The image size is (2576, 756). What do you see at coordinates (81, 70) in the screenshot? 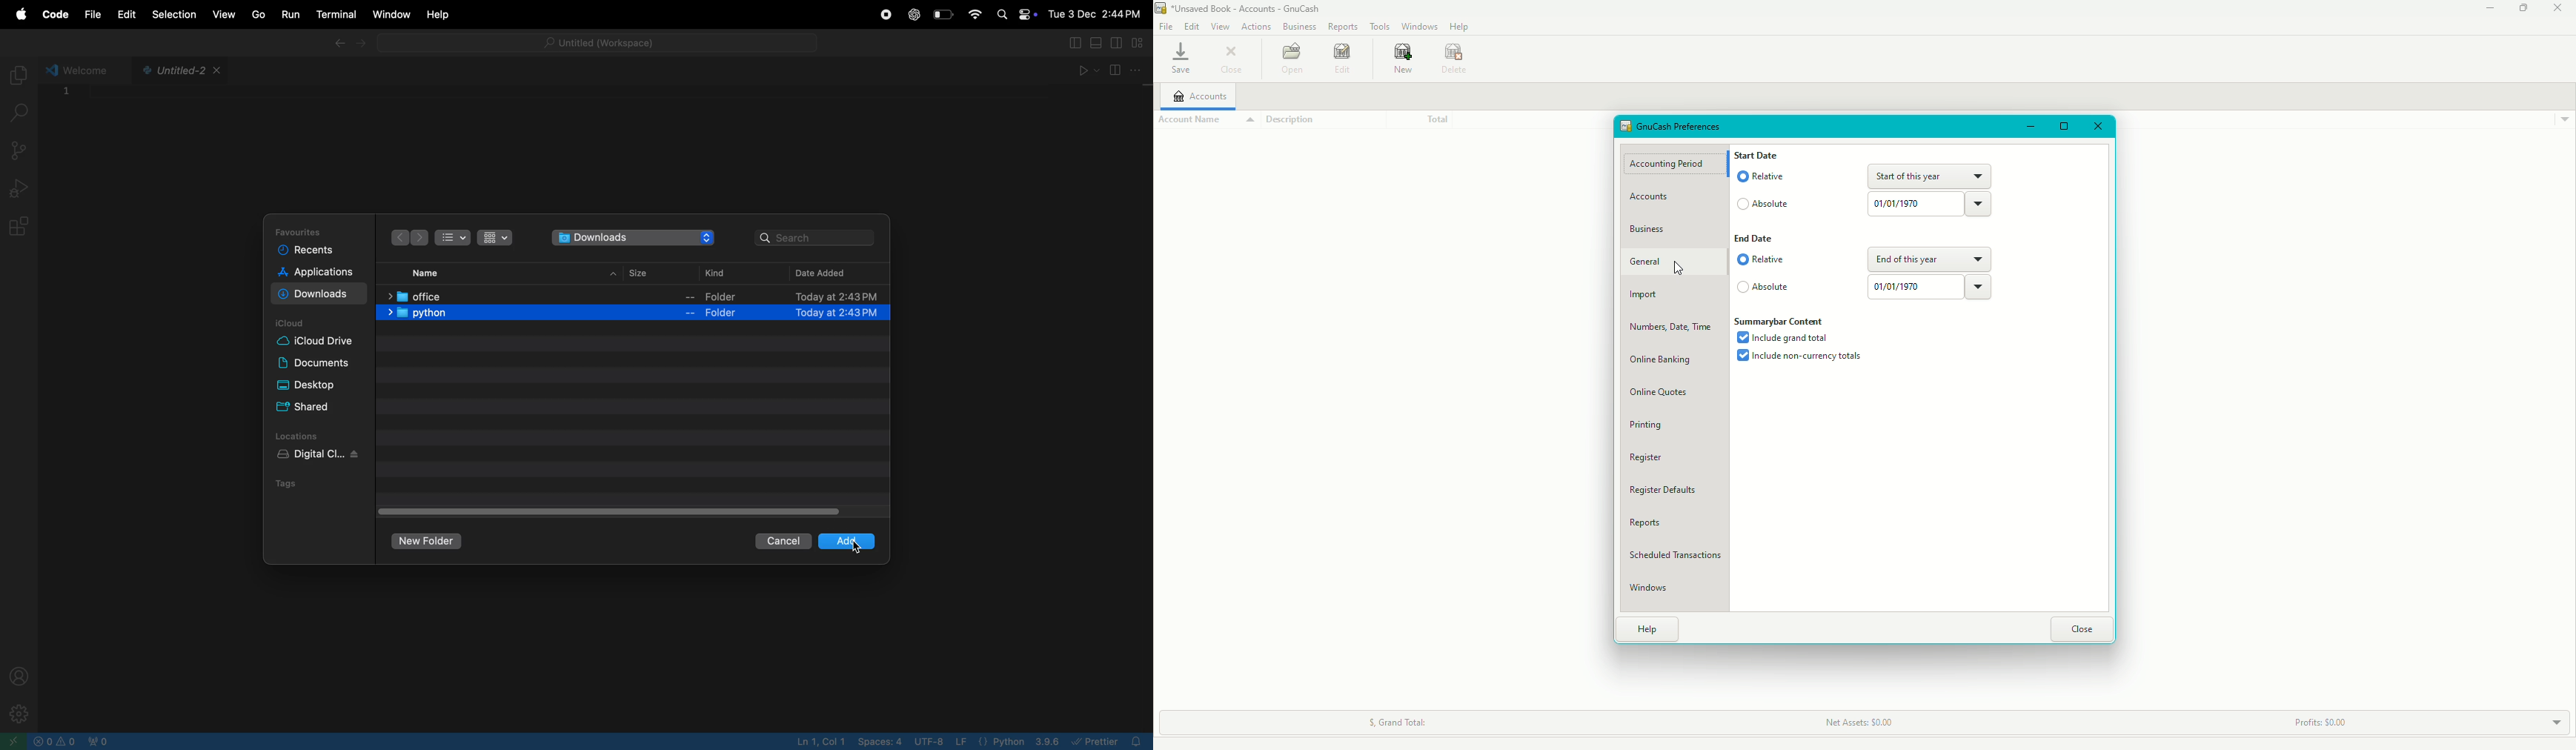
I see `welcome` at bounding box center [81, 70].